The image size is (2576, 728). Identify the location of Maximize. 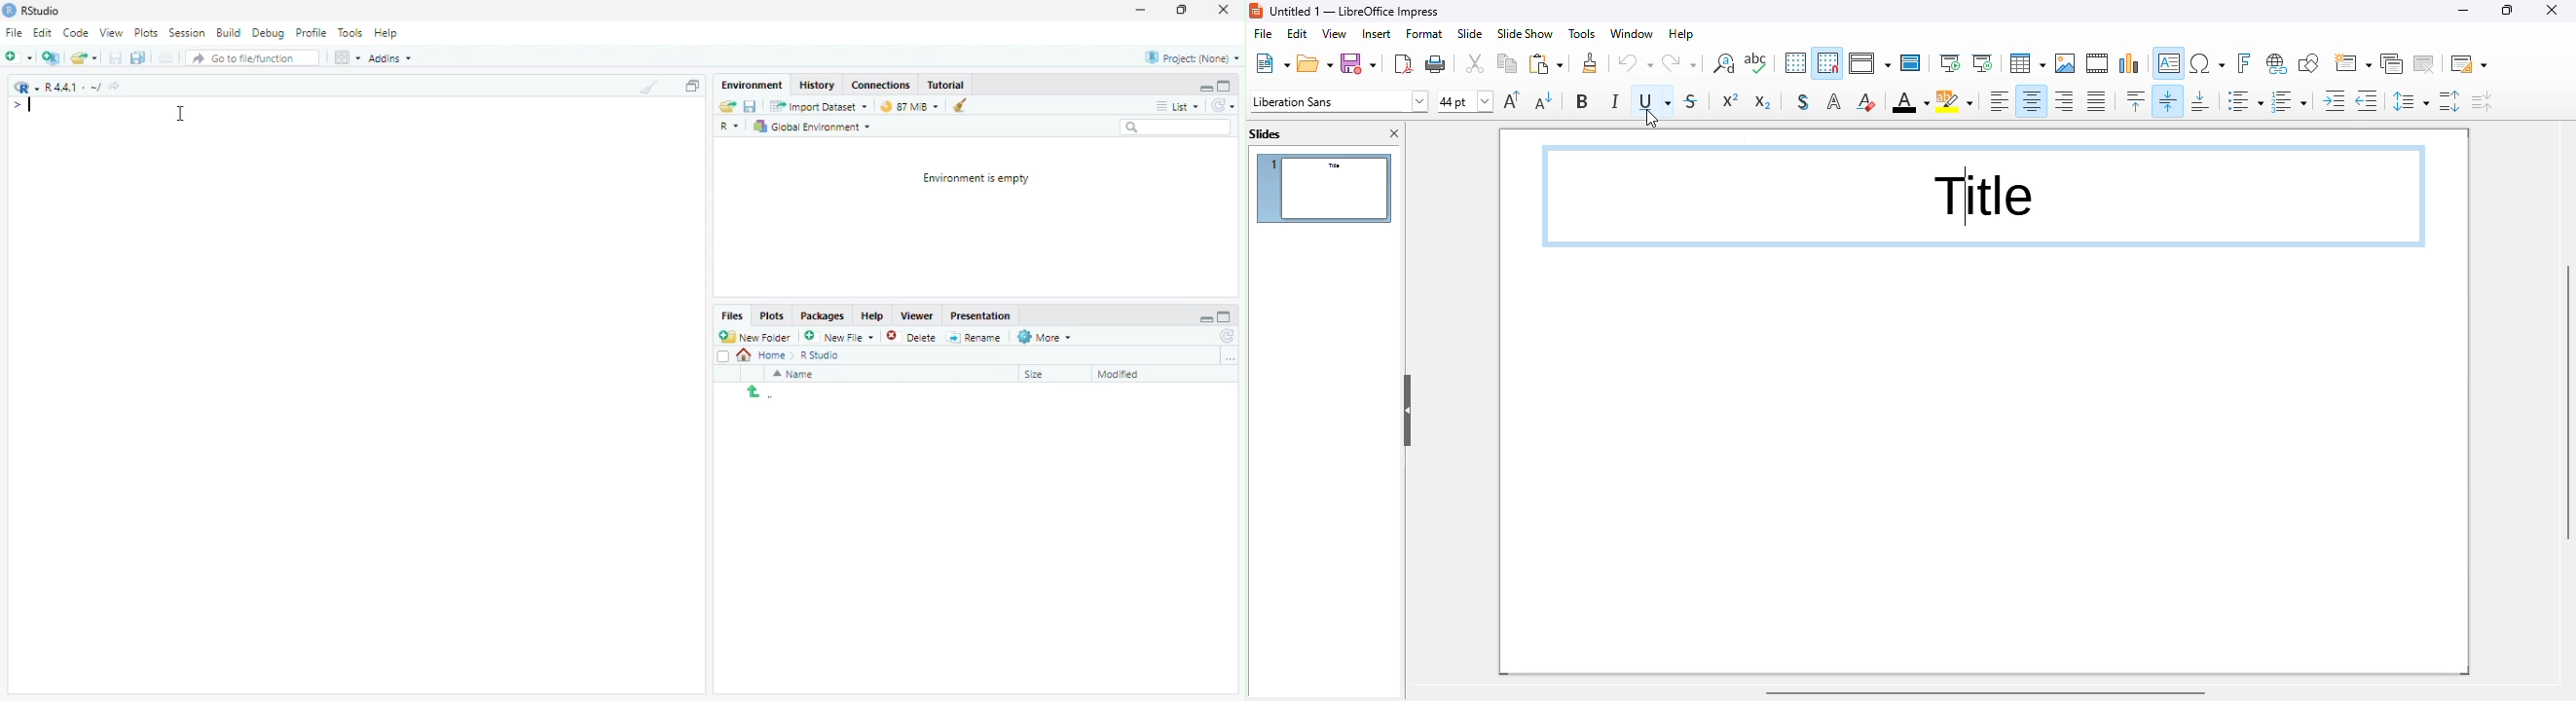
(1226, 316).